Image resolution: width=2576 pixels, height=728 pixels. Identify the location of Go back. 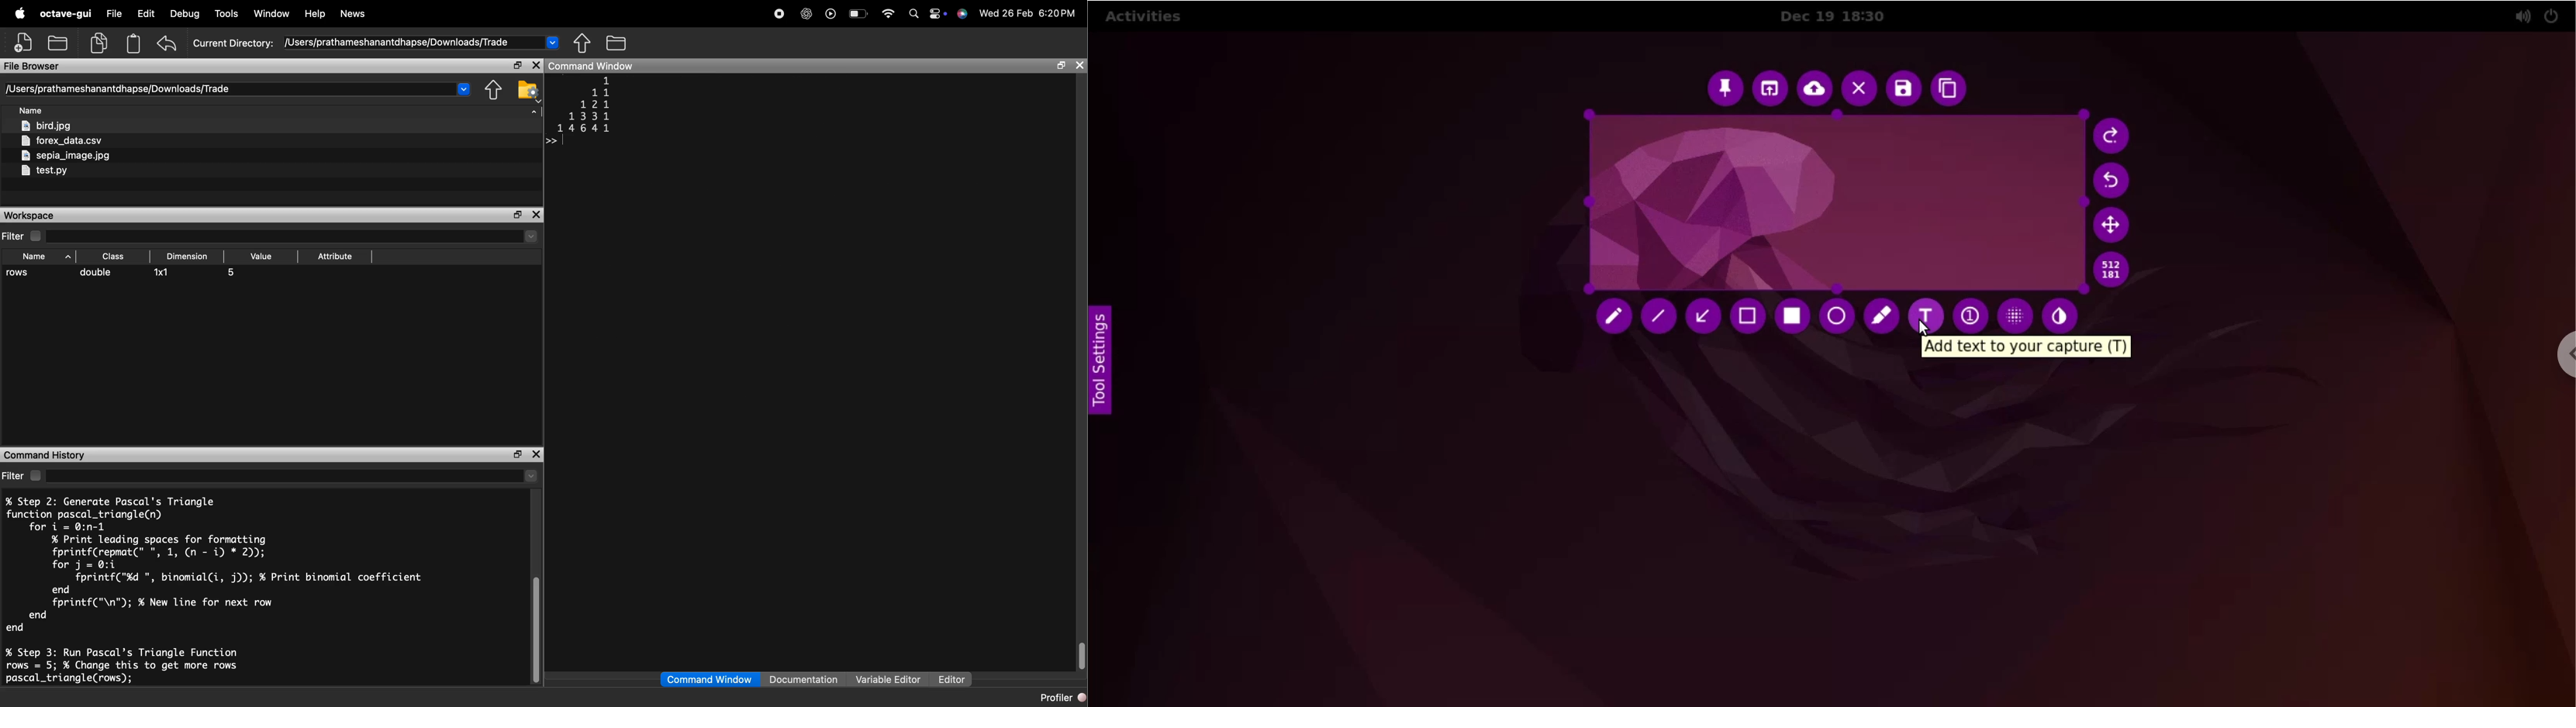
(583, 43).